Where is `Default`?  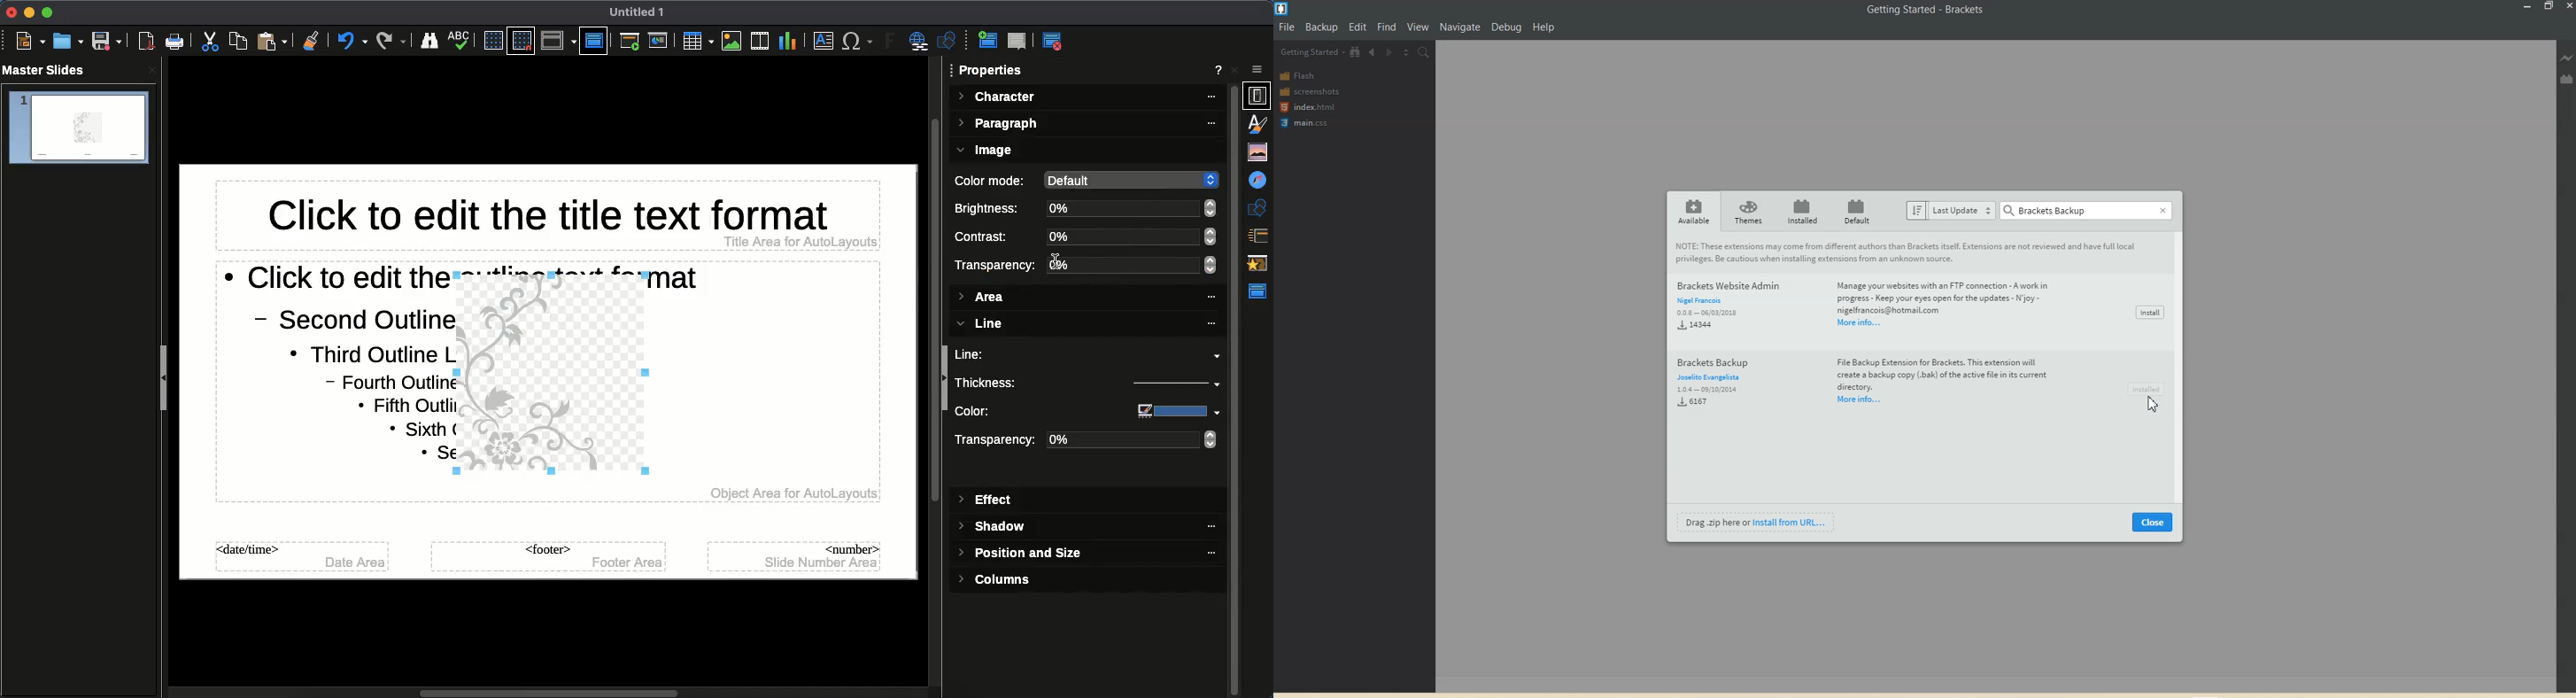 Default is located at coordinates (1856, 210).